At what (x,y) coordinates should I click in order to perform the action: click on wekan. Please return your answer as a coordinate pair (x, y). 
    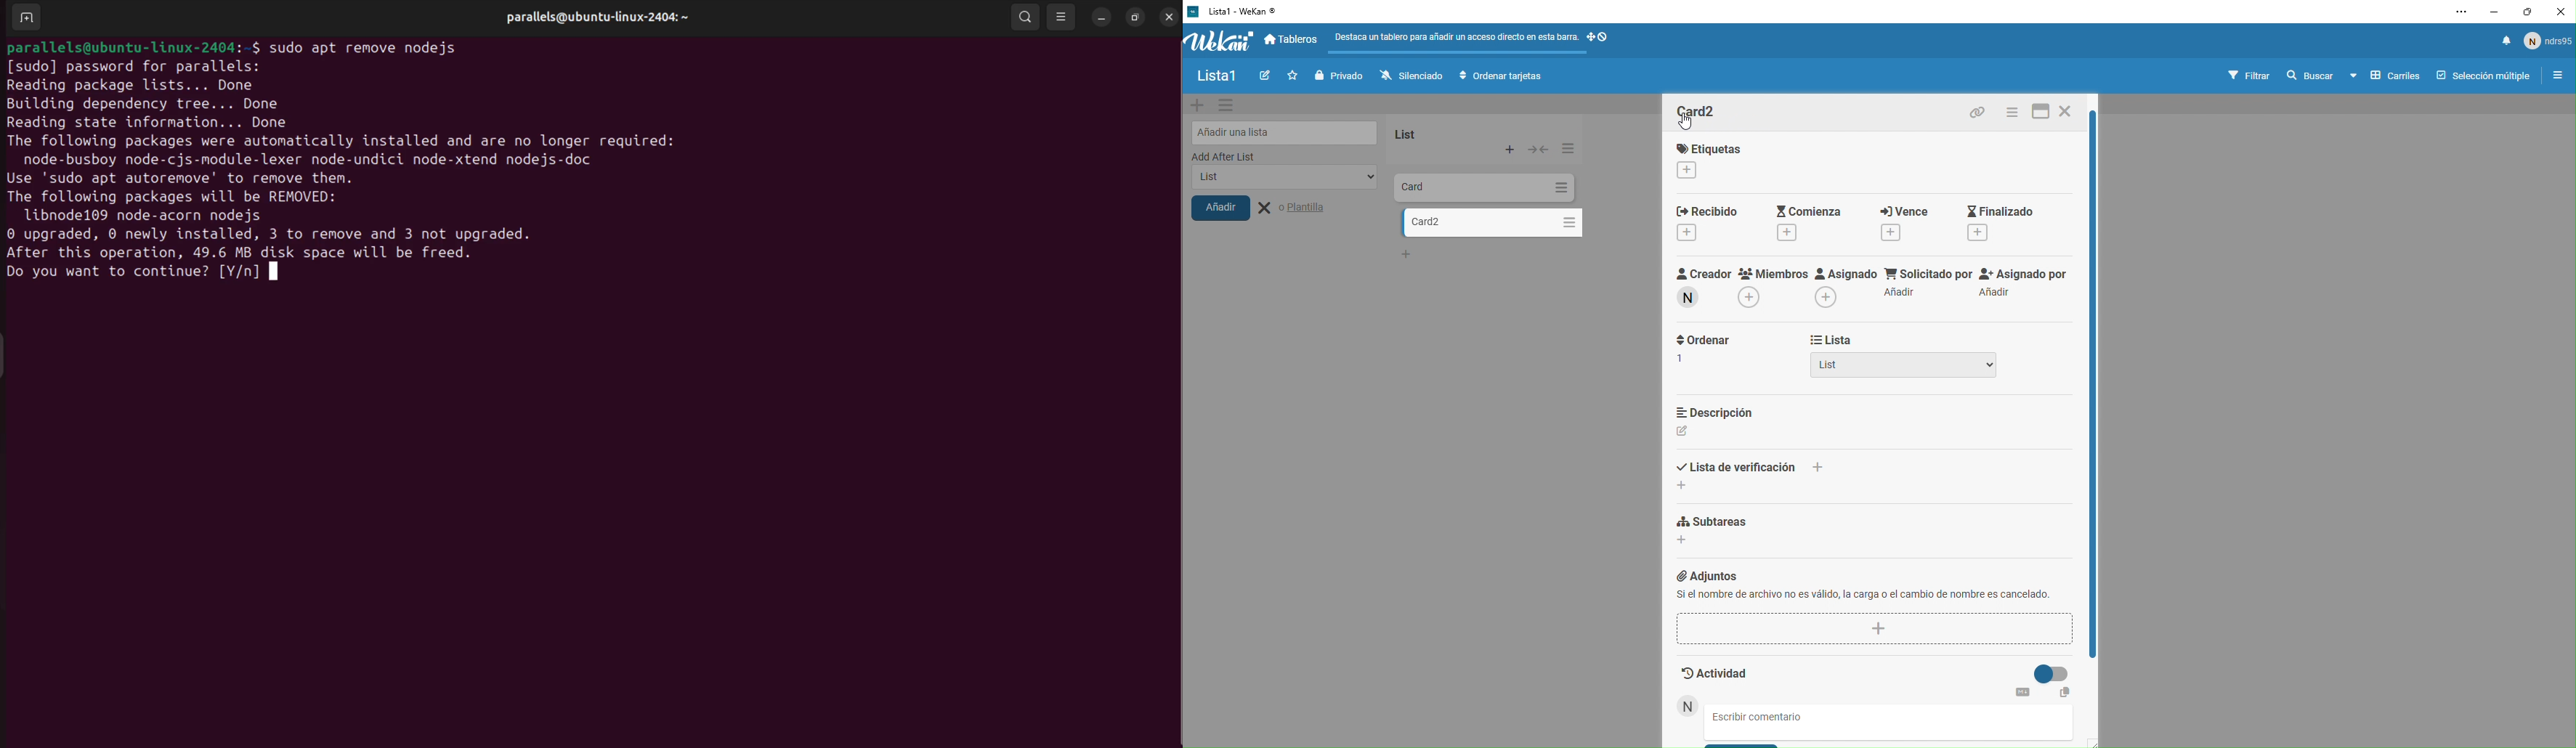
    Looking at the image, I should click on (1220, 42).